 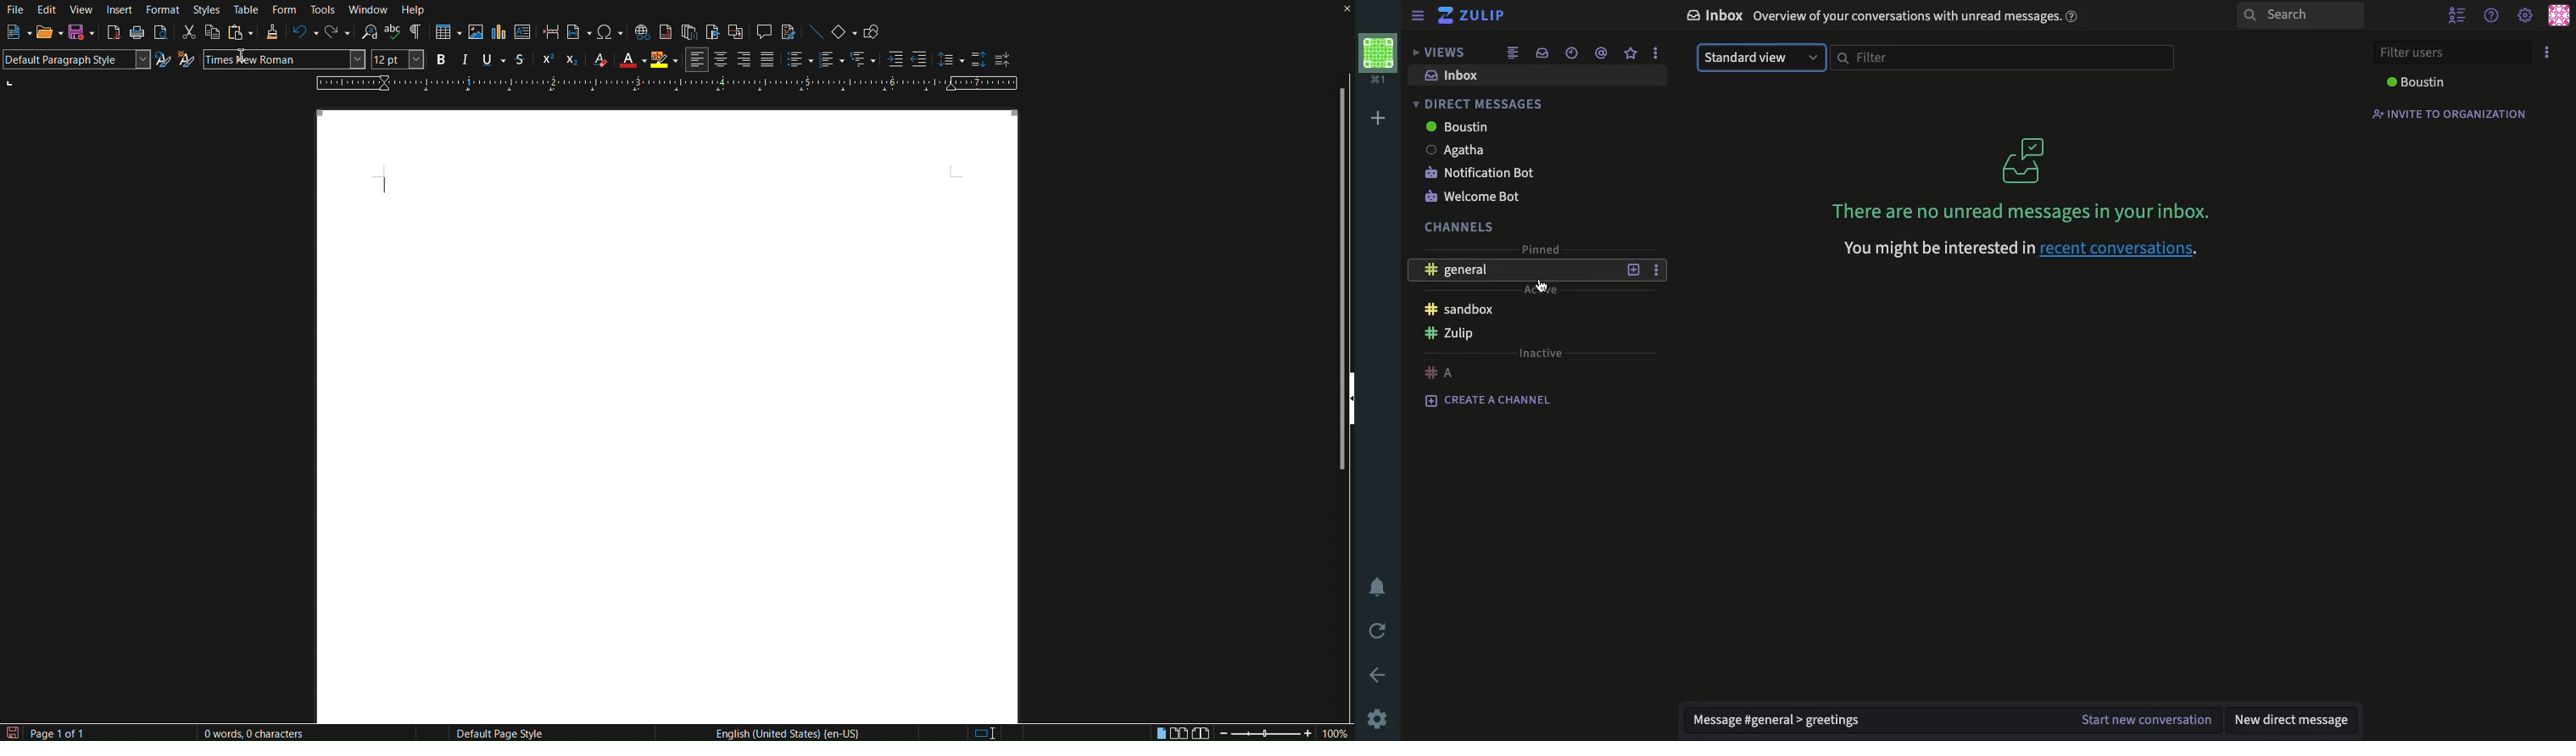 I want to click on Bold, so click(x=440, y=59).